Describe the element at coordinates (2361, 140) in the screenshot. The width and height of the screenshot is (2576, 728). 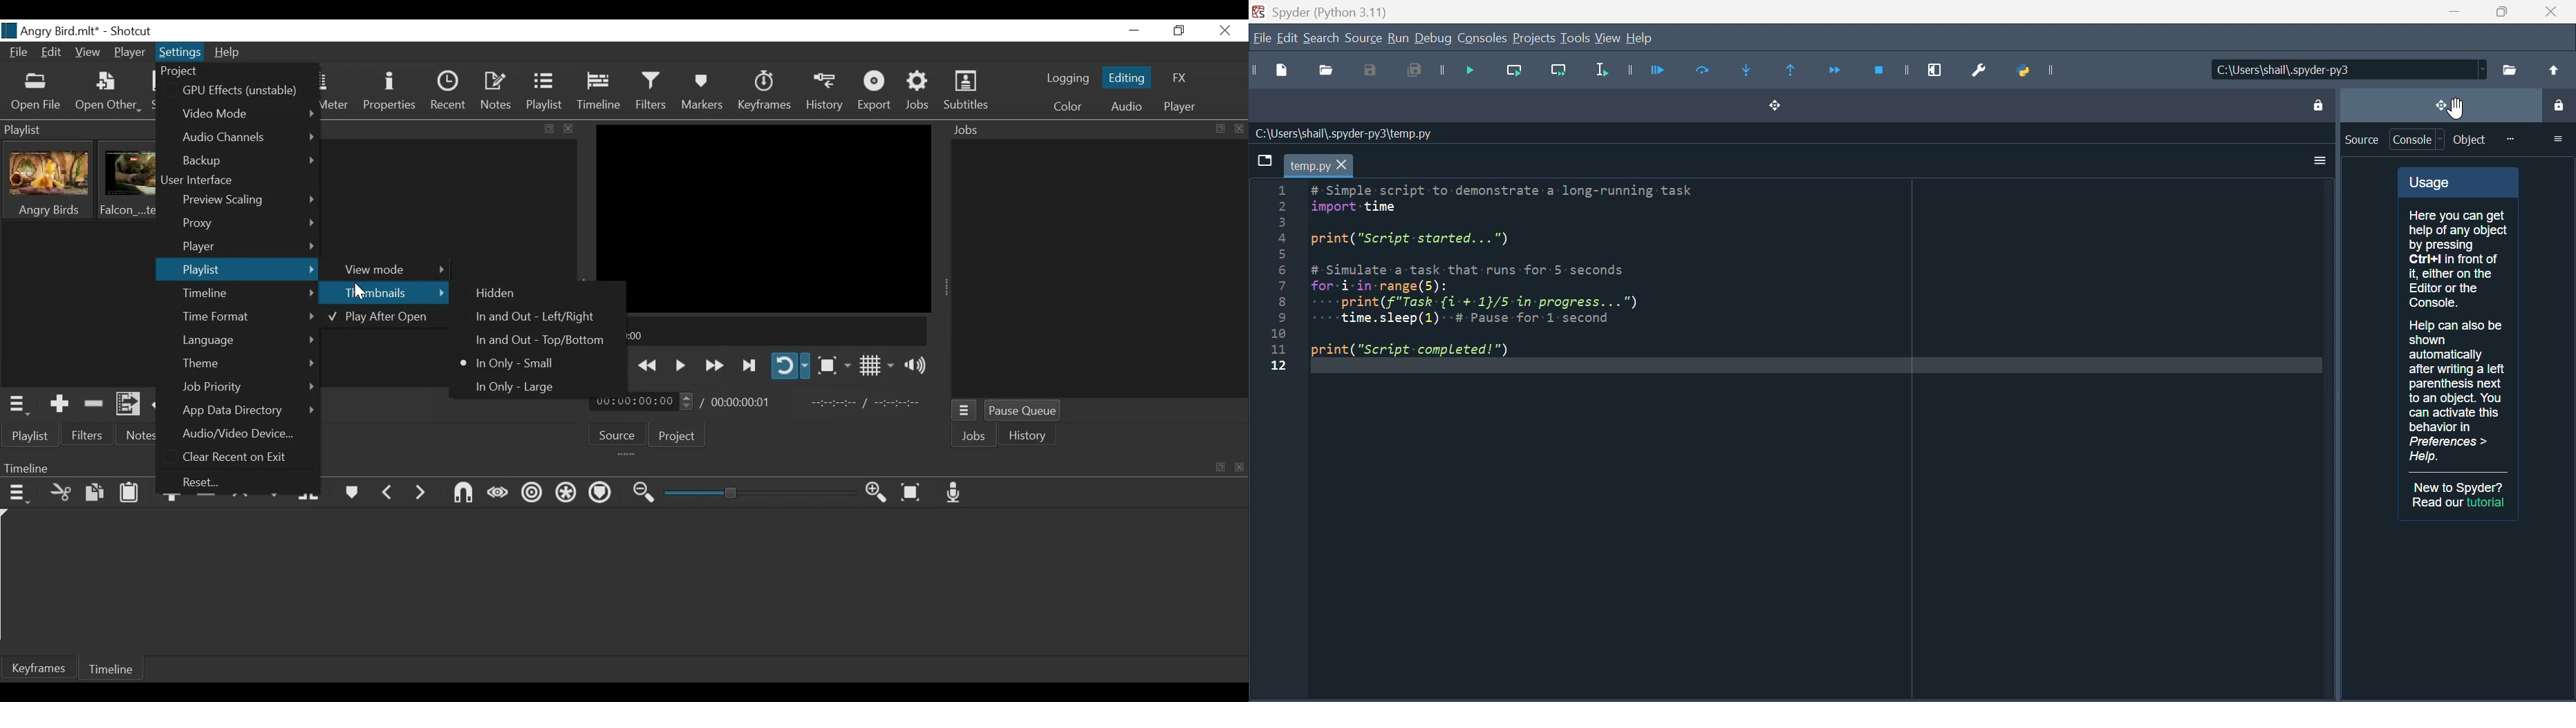
I see `Source` at that location.